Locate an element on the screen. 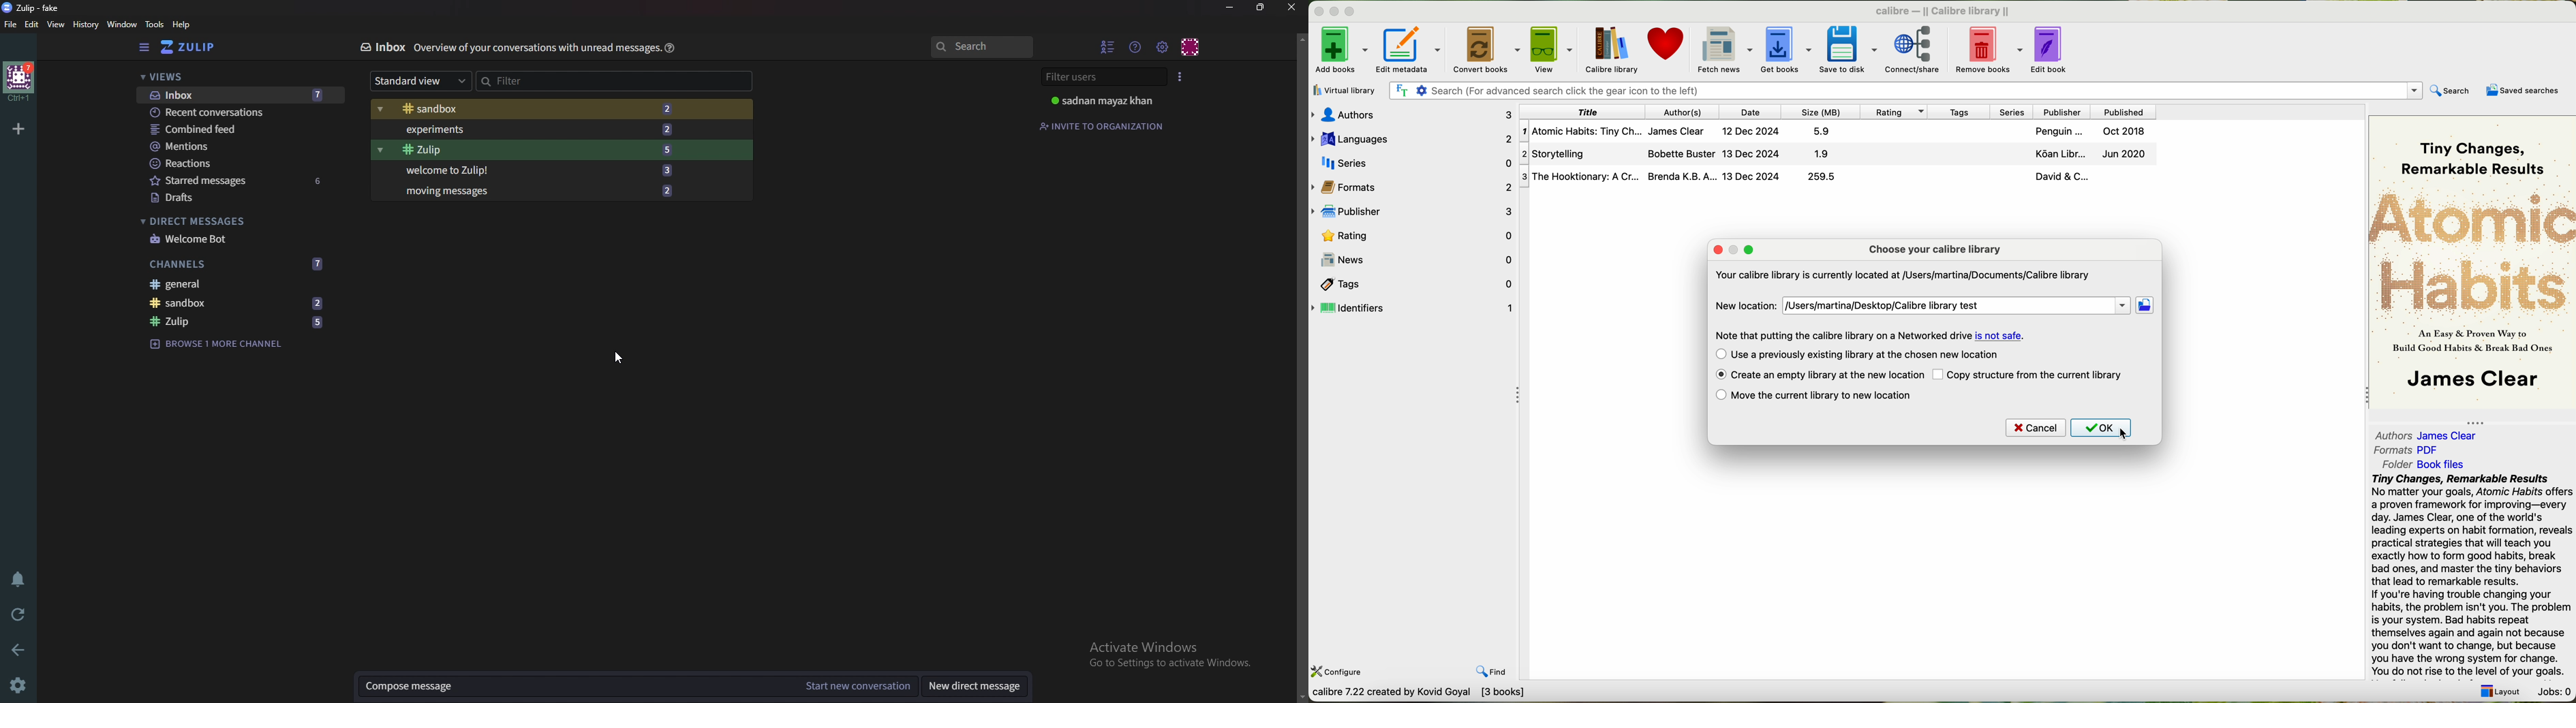  view is located at coordinates (1551, 50).